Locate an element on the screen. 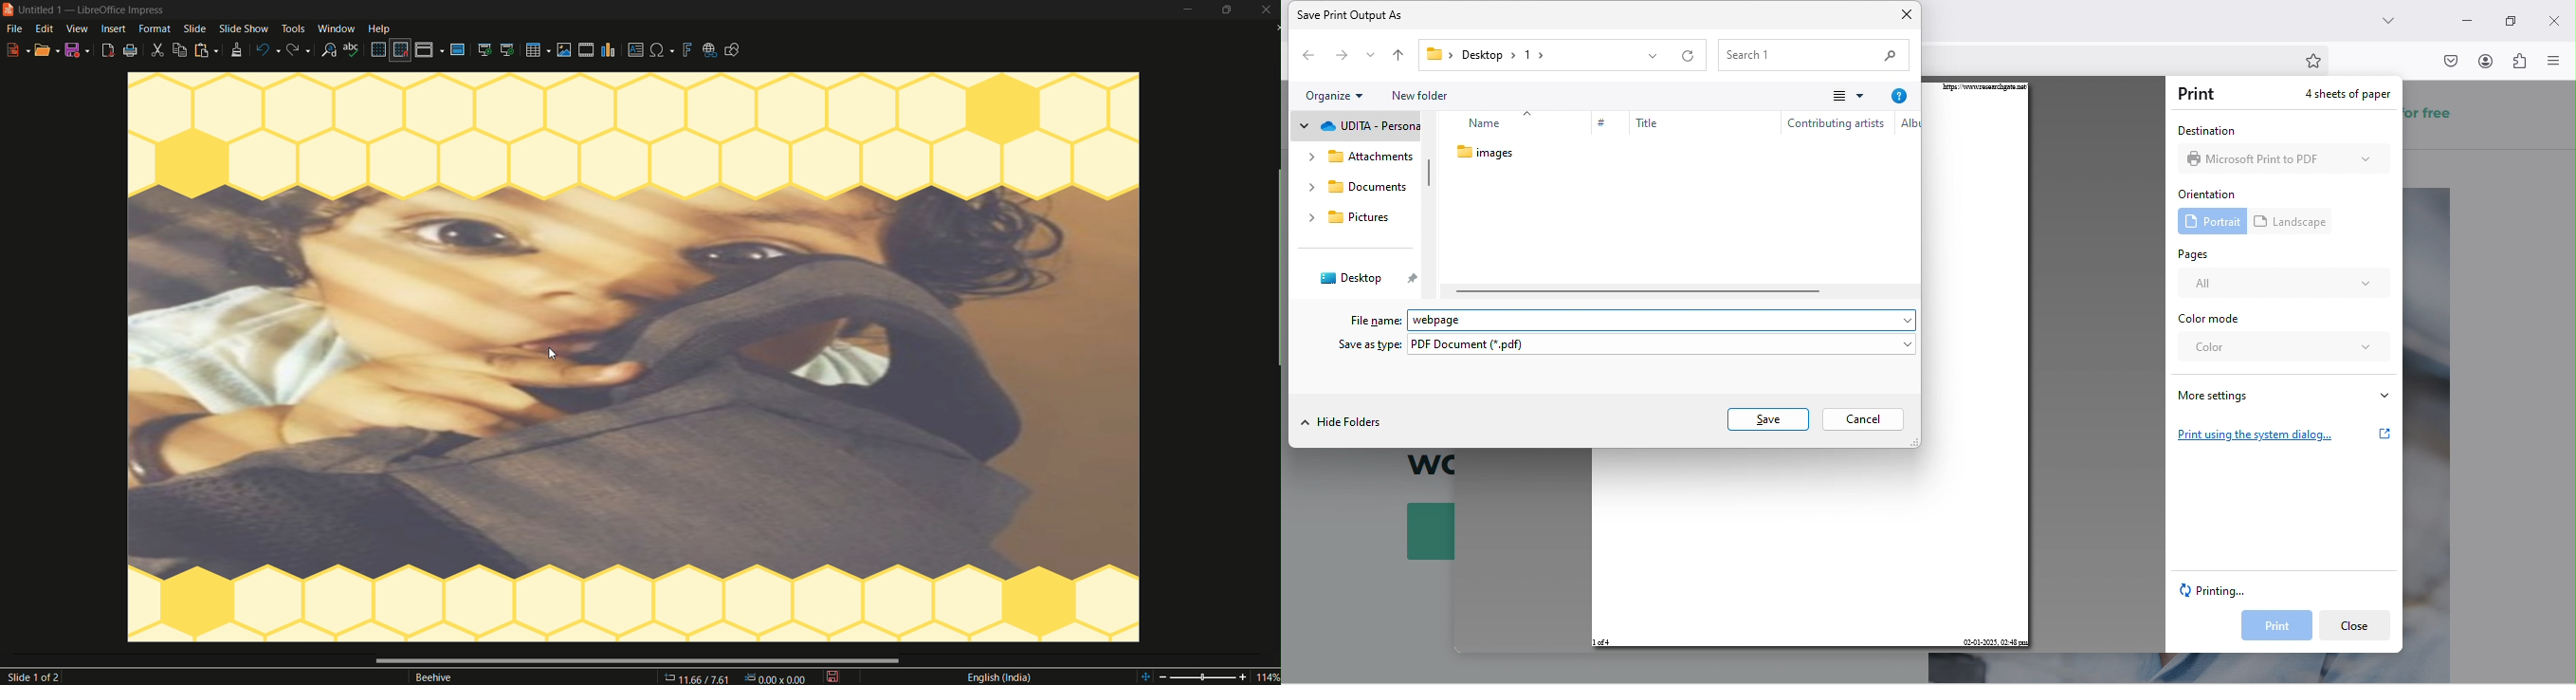  portrait is located at coordinates (2207, 222).